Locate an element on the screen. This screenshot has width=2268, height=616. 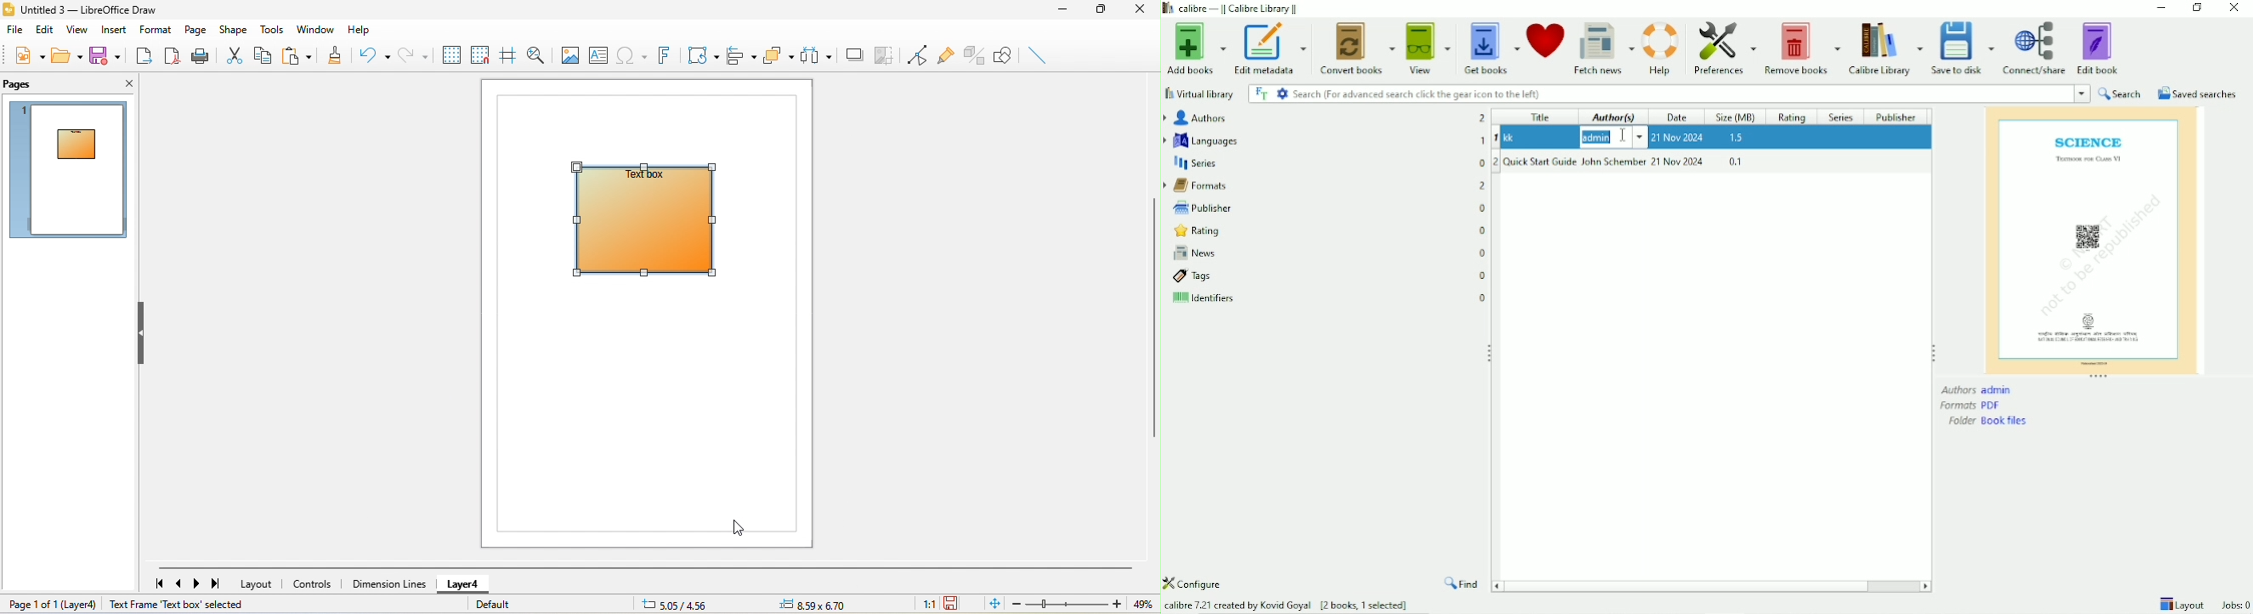
next page is located at coordinates (199, 585).